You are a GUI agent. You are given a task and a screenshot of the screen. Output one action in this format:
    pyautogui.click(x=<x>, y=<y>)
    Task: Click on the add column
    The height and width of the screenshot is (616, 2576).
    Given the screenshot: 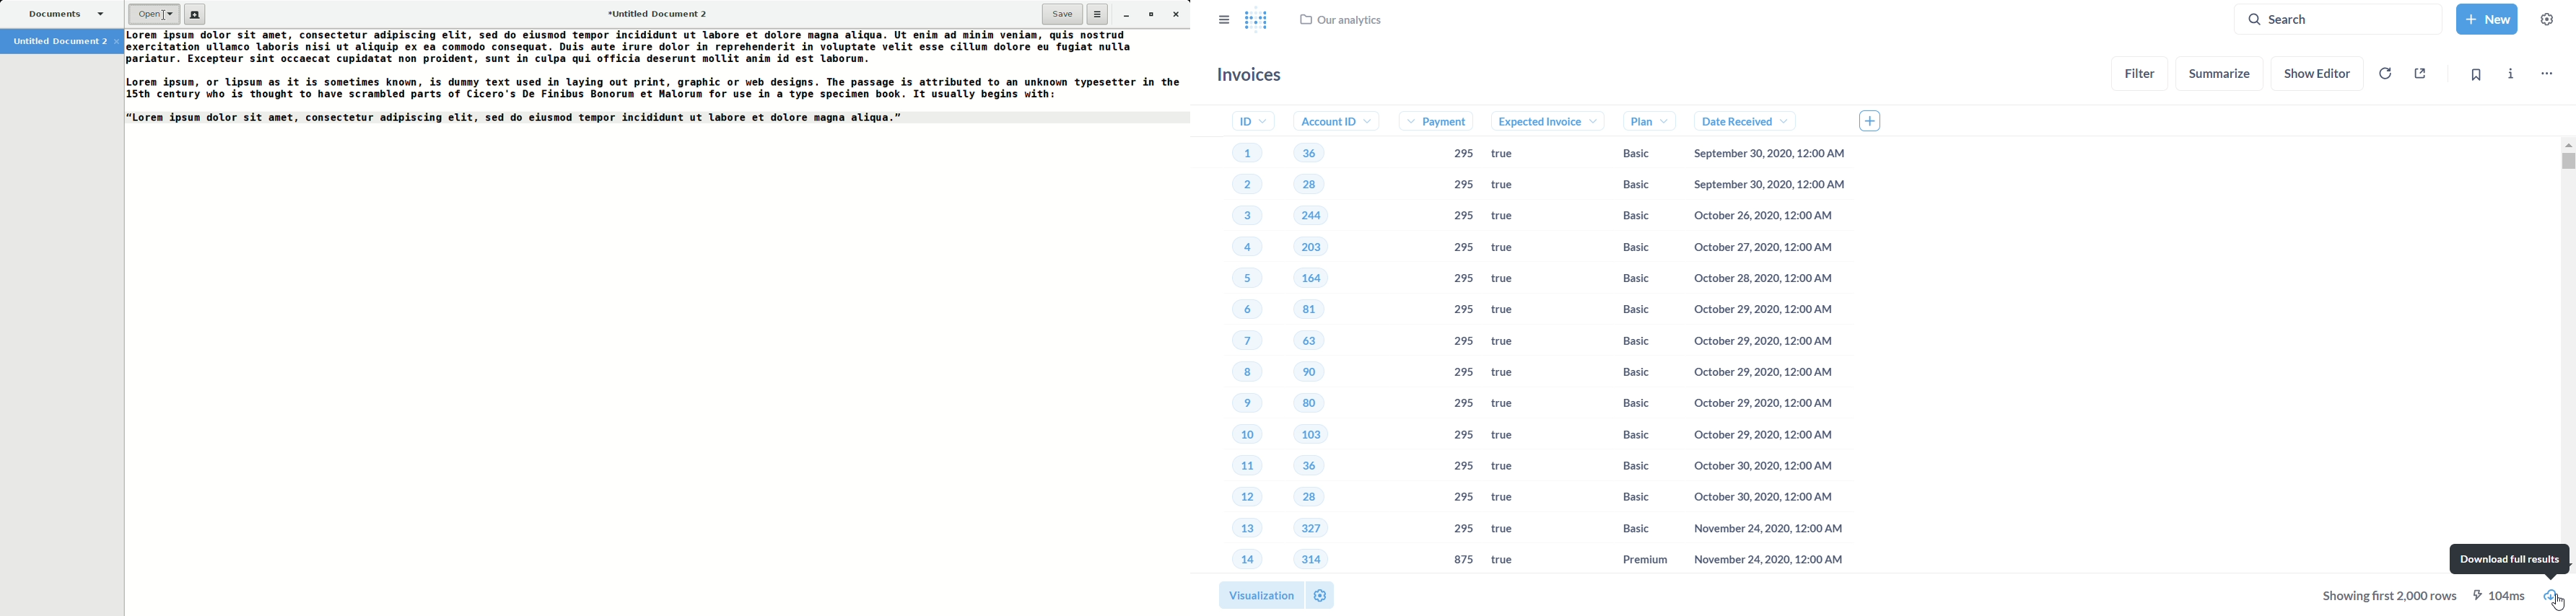 What is the action you would take?
    pyautogui.click(x=1876, y=120)
    